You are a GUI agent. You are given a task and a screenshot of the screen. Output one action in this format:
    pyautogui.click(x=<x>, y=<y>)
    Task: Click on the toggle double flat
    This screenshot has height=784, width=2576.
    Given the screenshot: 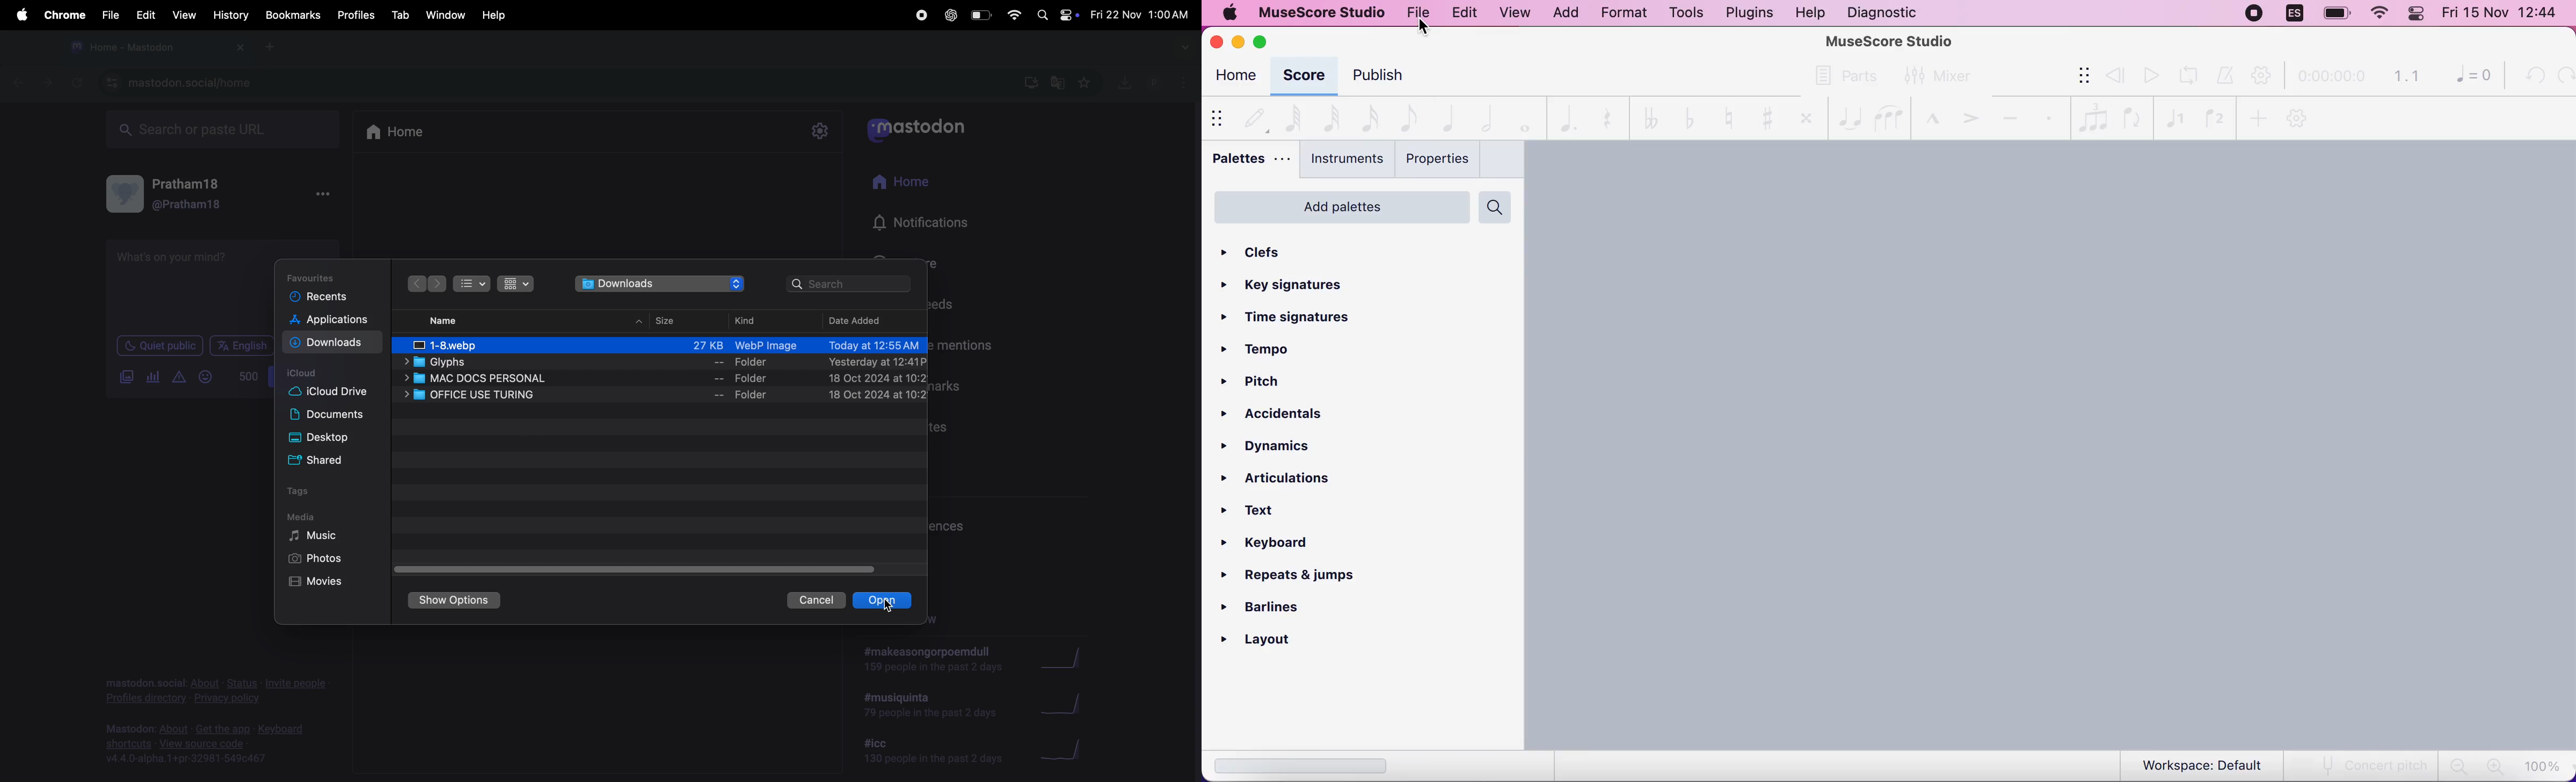 What is the action you would take?
    pyautogui.click(x=1645, y=117)
    